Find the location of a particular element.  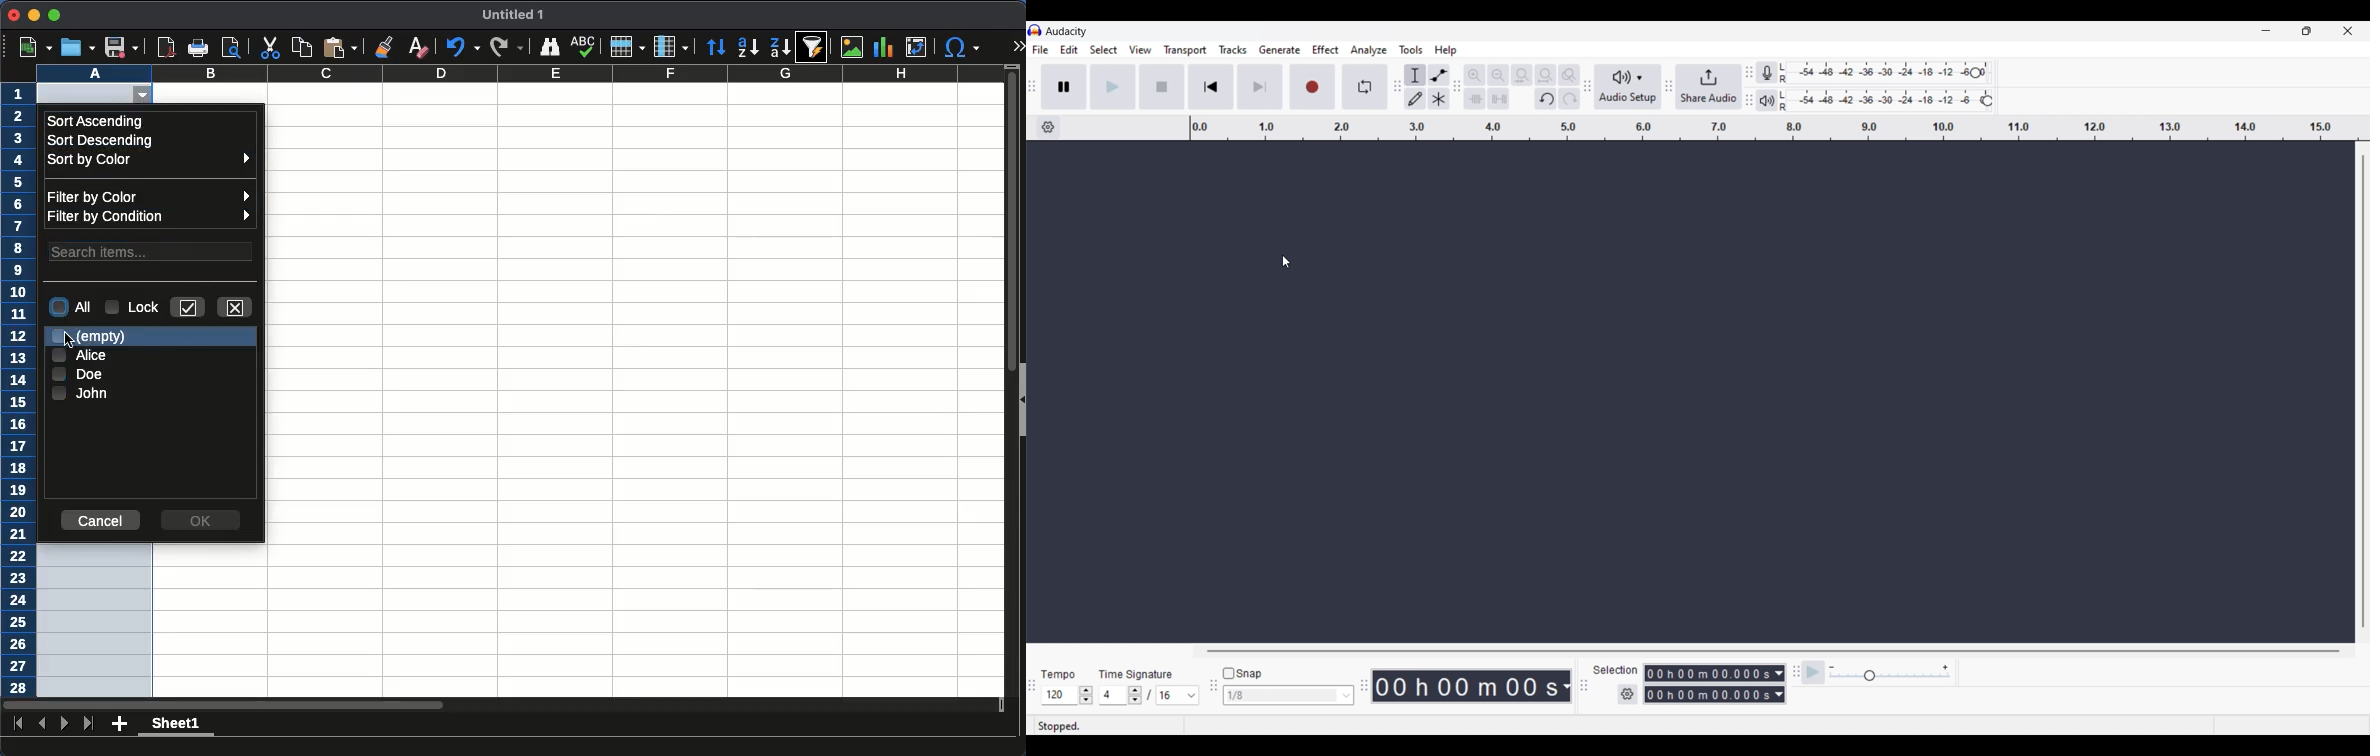

Text is located at coordinates (1059, 675).